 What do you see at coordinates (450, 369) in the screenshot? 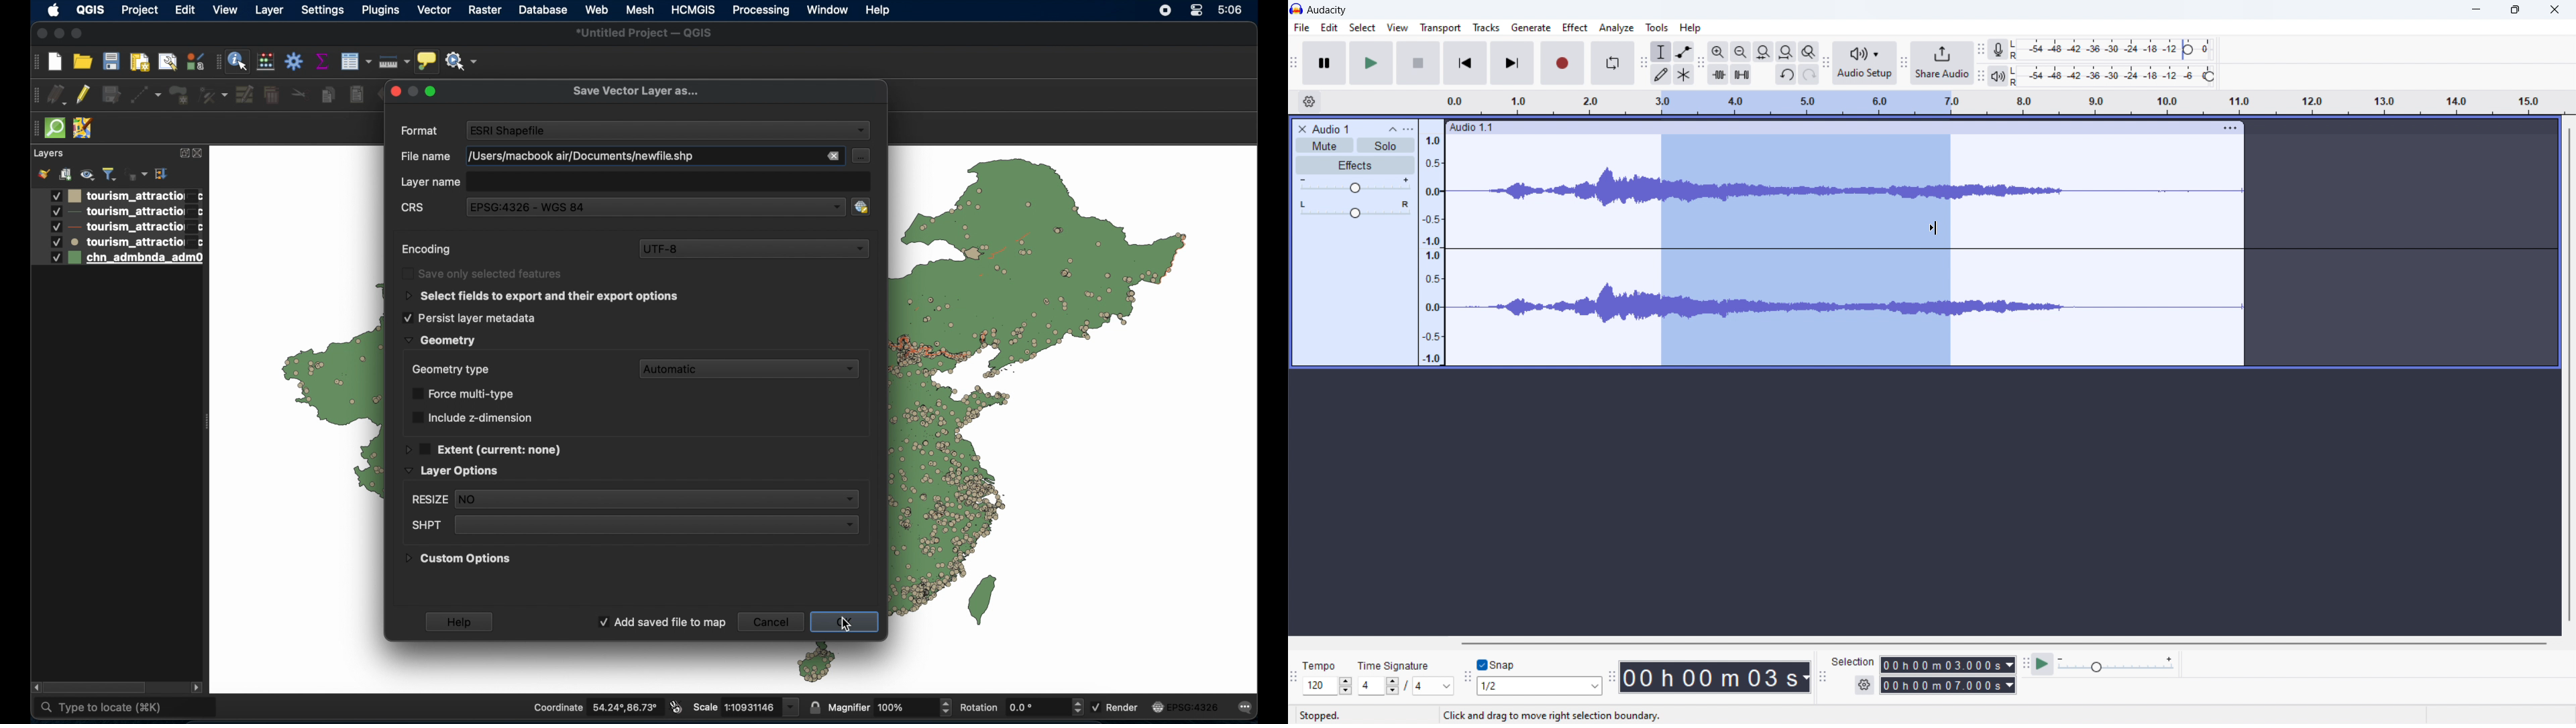
I see `geometry type` at bounding box center [450, 369].